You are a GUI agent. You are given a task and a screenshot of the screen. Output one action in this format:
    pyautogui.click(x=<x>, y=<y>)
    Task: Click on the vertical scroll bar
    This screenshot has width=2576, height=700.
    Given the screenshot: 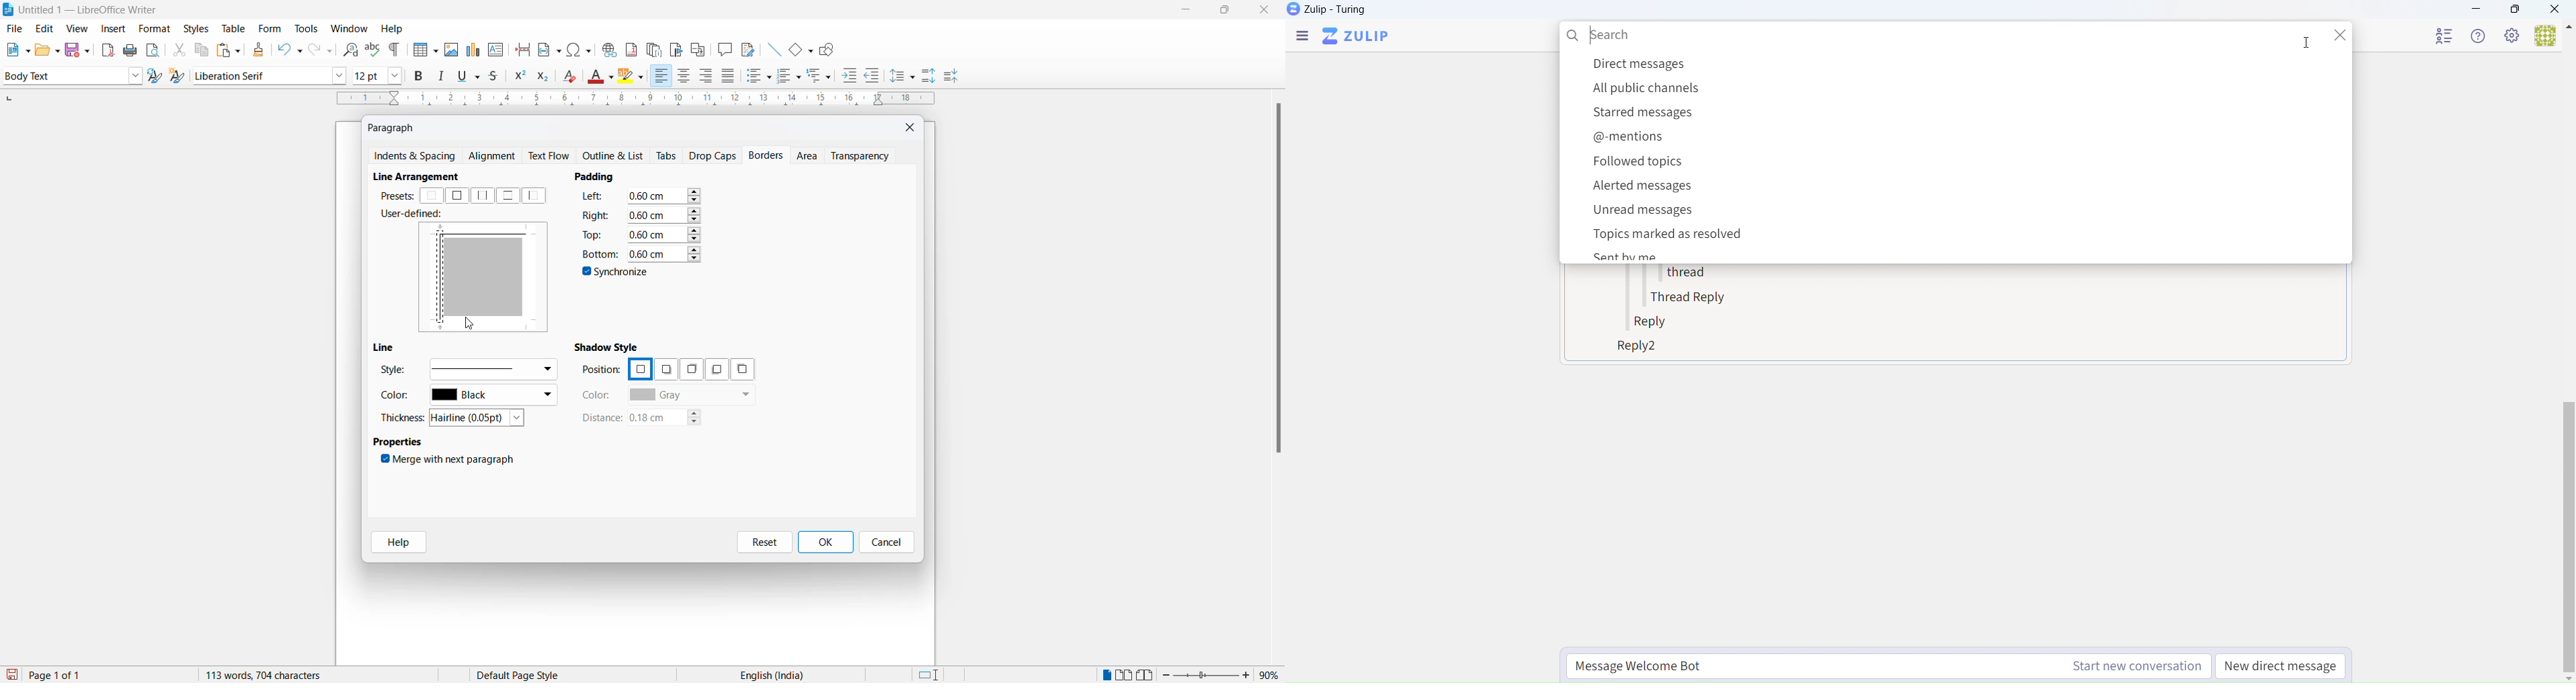 What is the action you would take?
    pyautogui.click(x=2568, y=538)
    